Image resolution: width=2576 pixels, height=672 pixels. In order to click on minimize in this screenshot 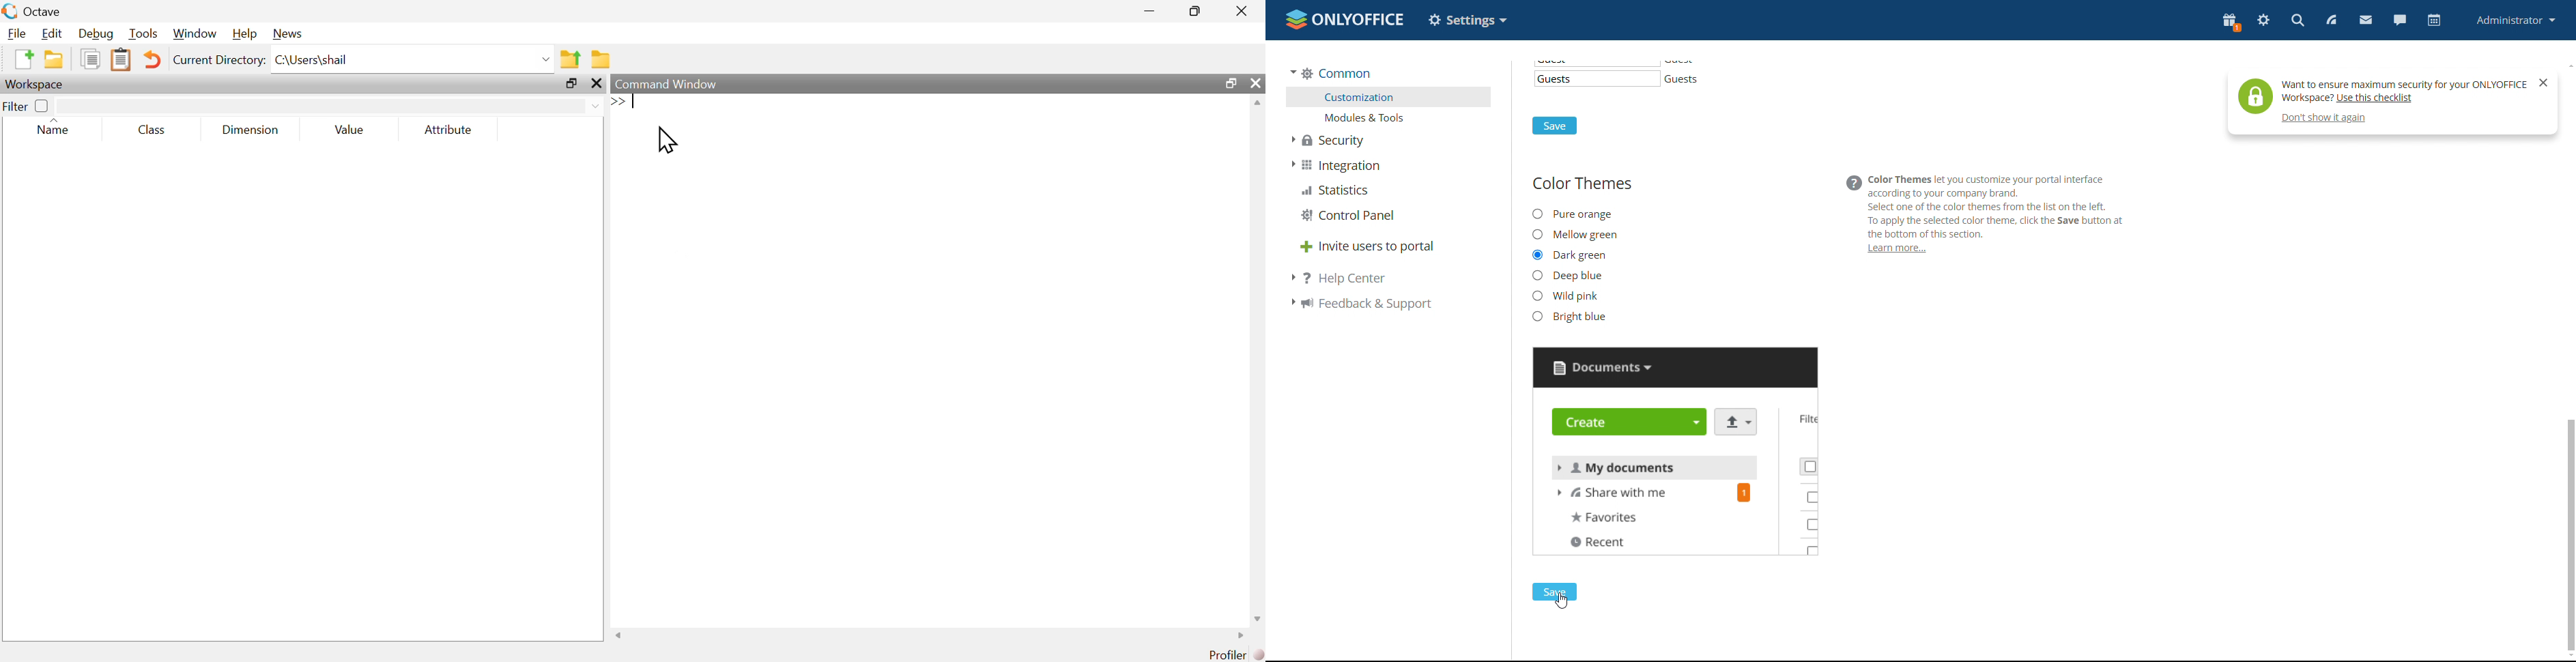, I will do `click(1149, 9)`.